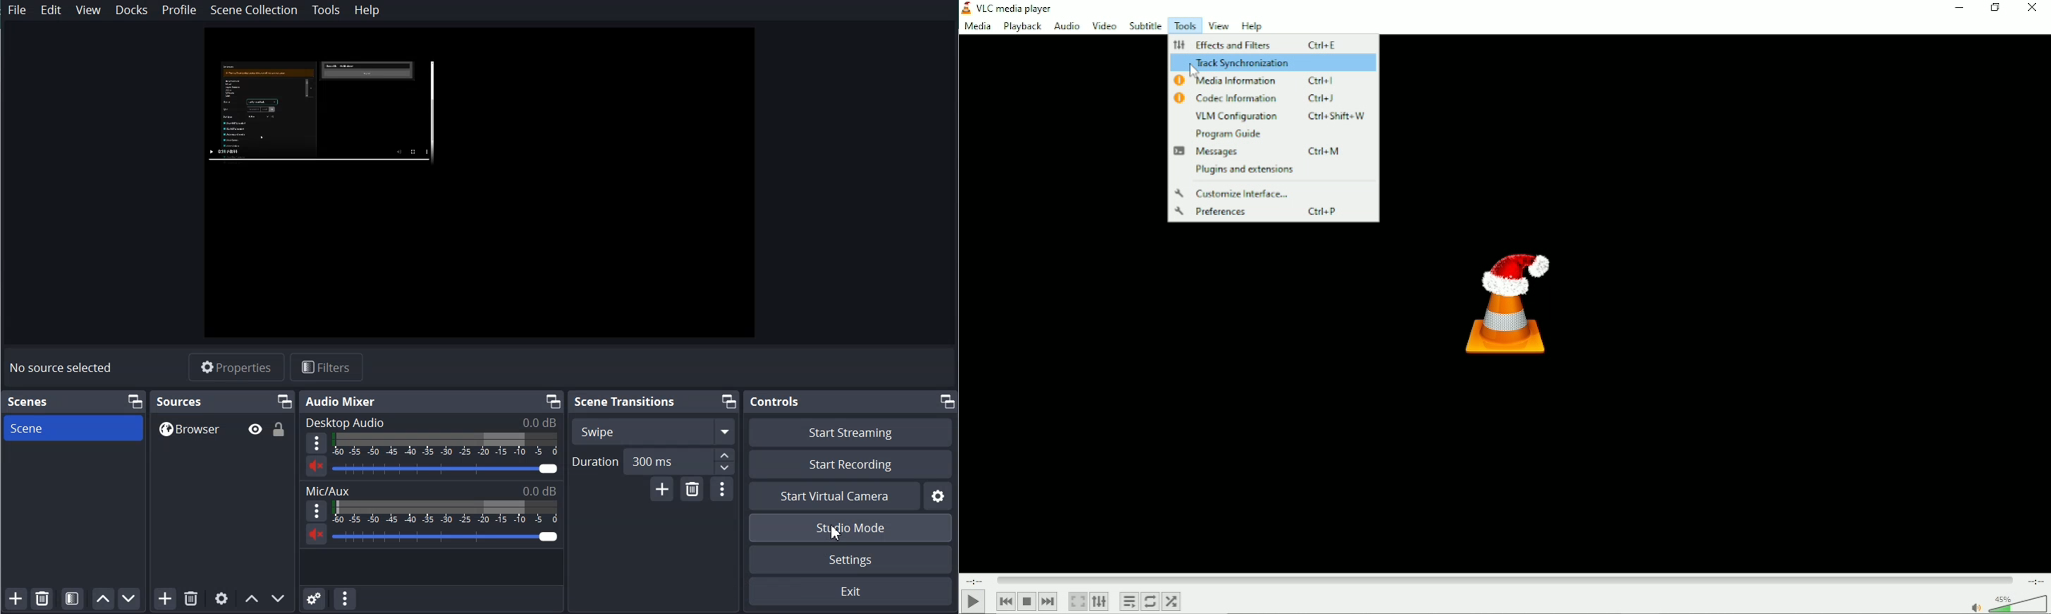  I want to click on No source selected, so click(61, 368).